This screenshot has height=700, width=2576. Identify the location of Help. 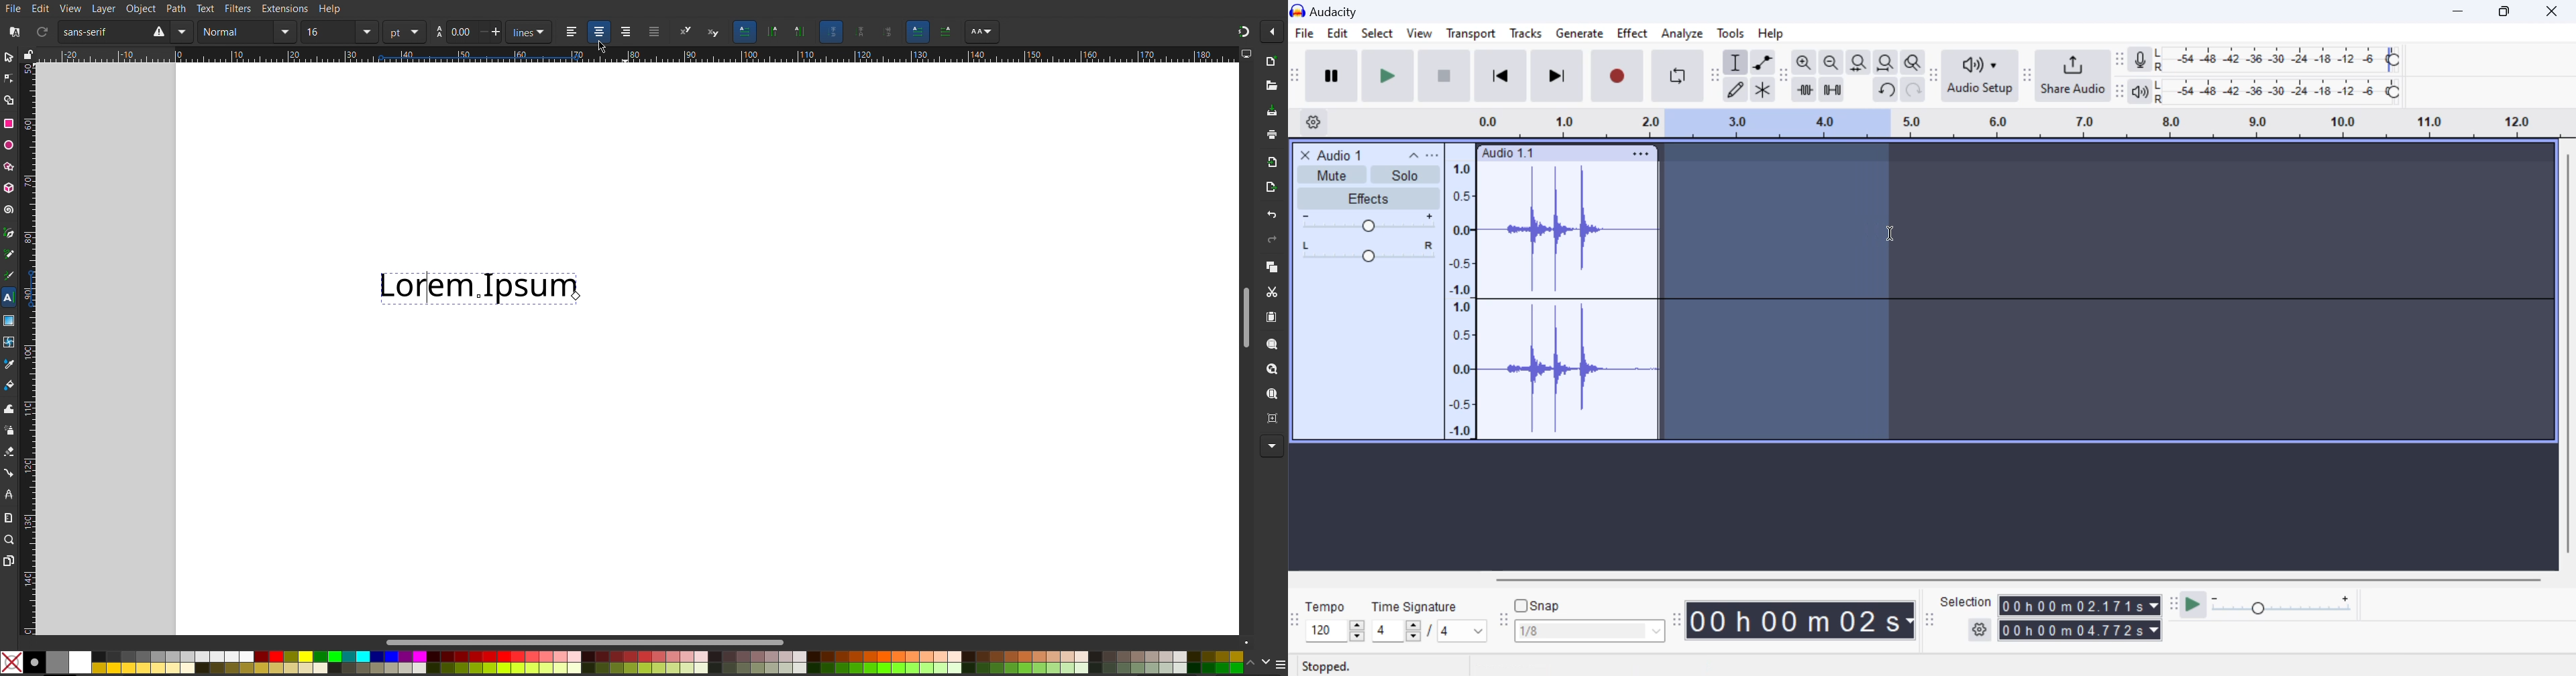
(1774, 33).